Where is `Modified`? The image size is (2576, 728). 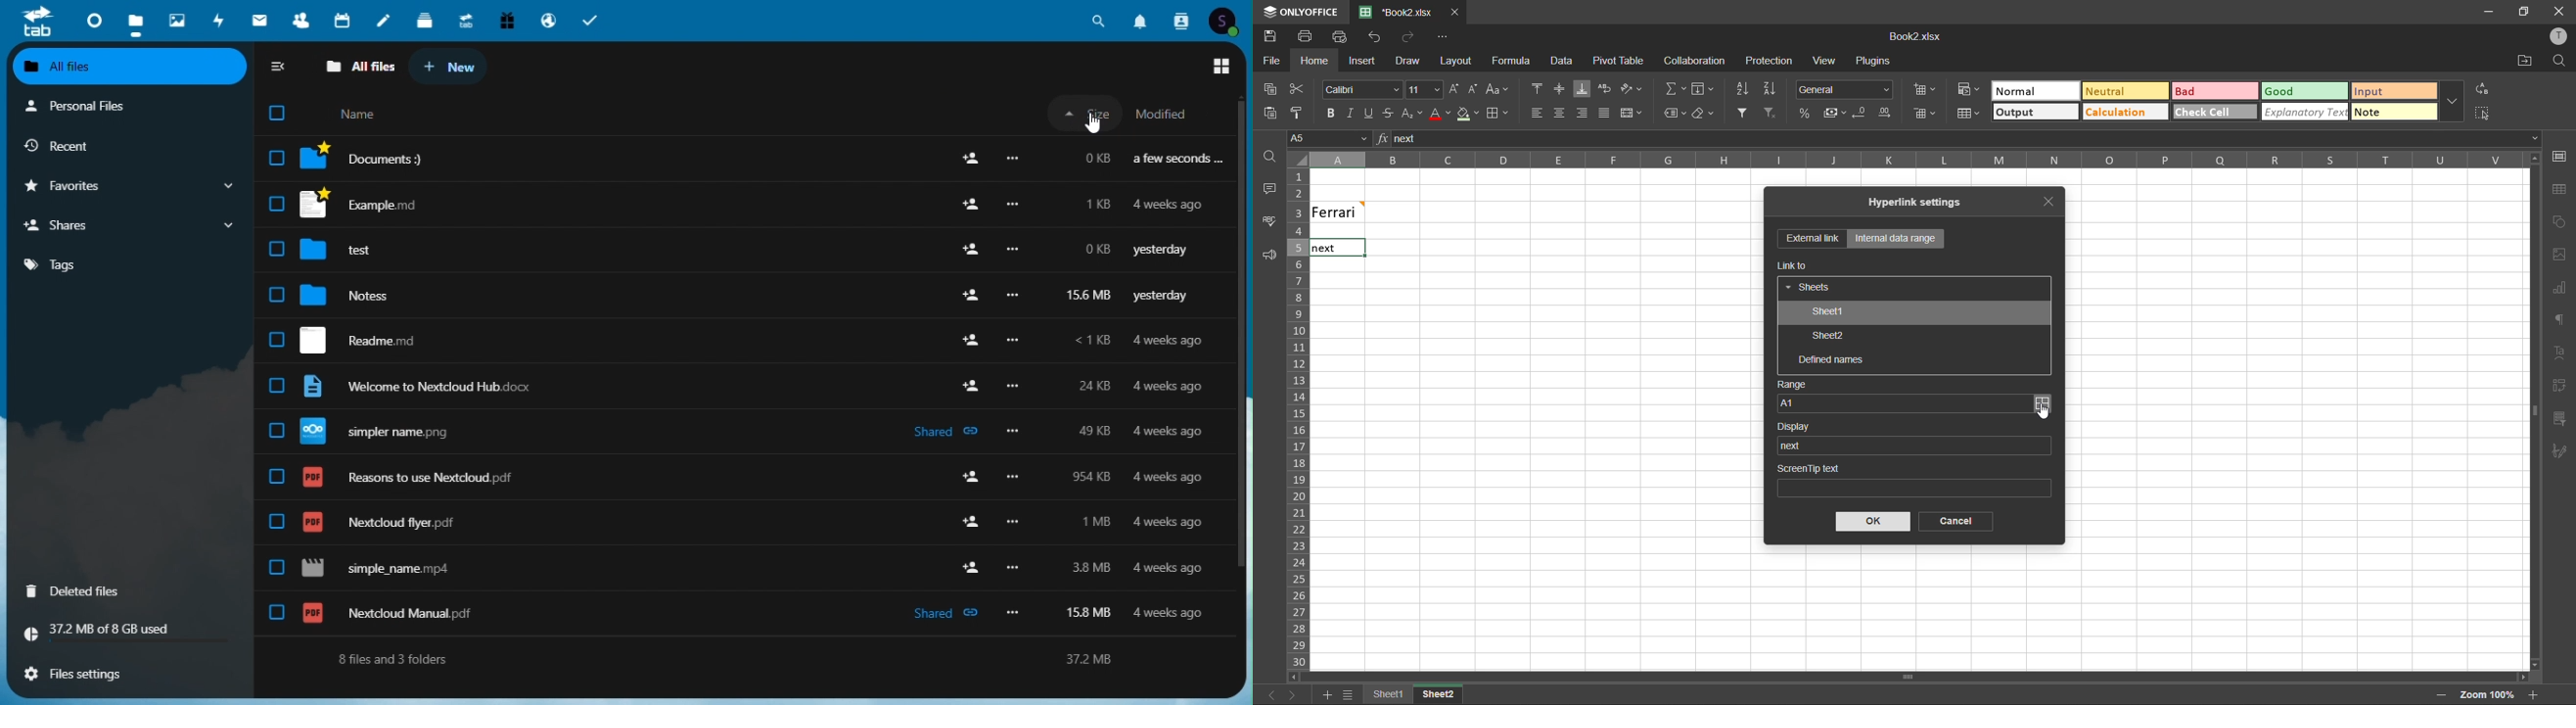 Modified is located at coordinates (1174, 112).